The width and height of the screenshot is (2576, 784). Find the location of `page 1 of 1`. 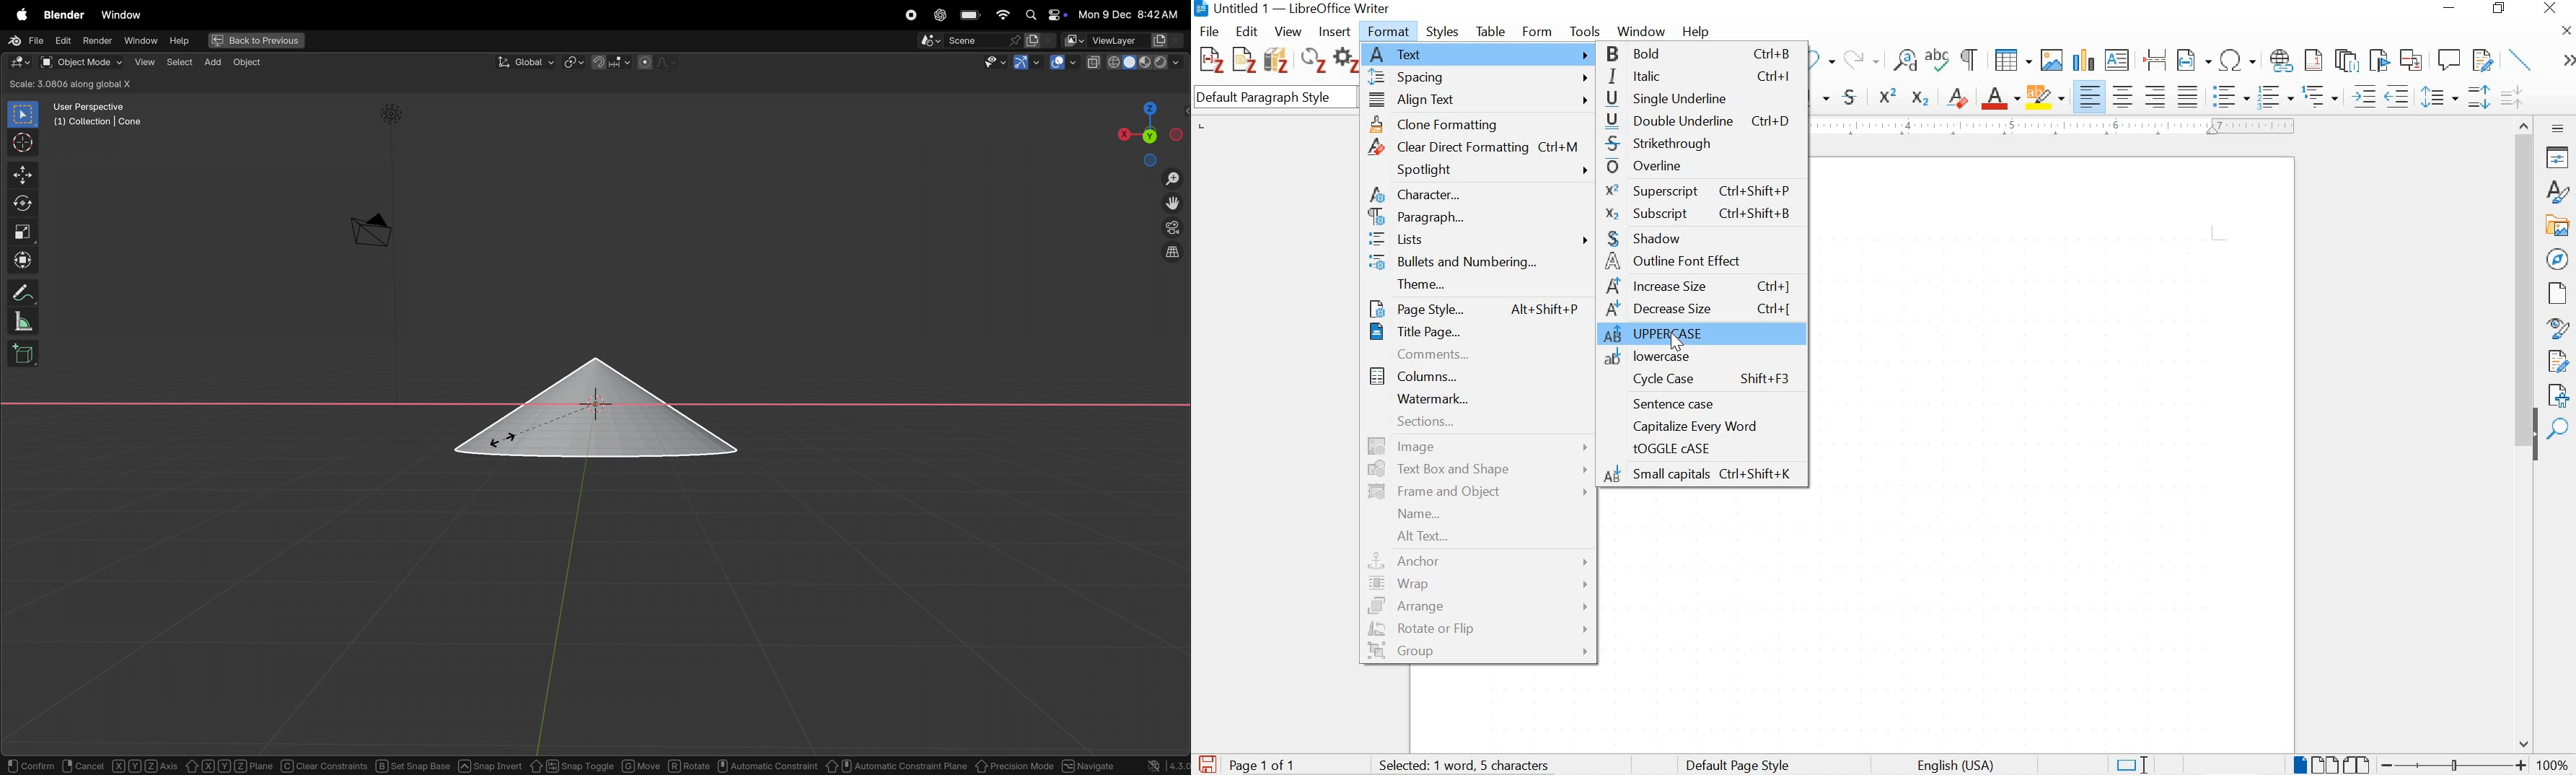

page 1 of 1 is located at coordinates (1265, 764).